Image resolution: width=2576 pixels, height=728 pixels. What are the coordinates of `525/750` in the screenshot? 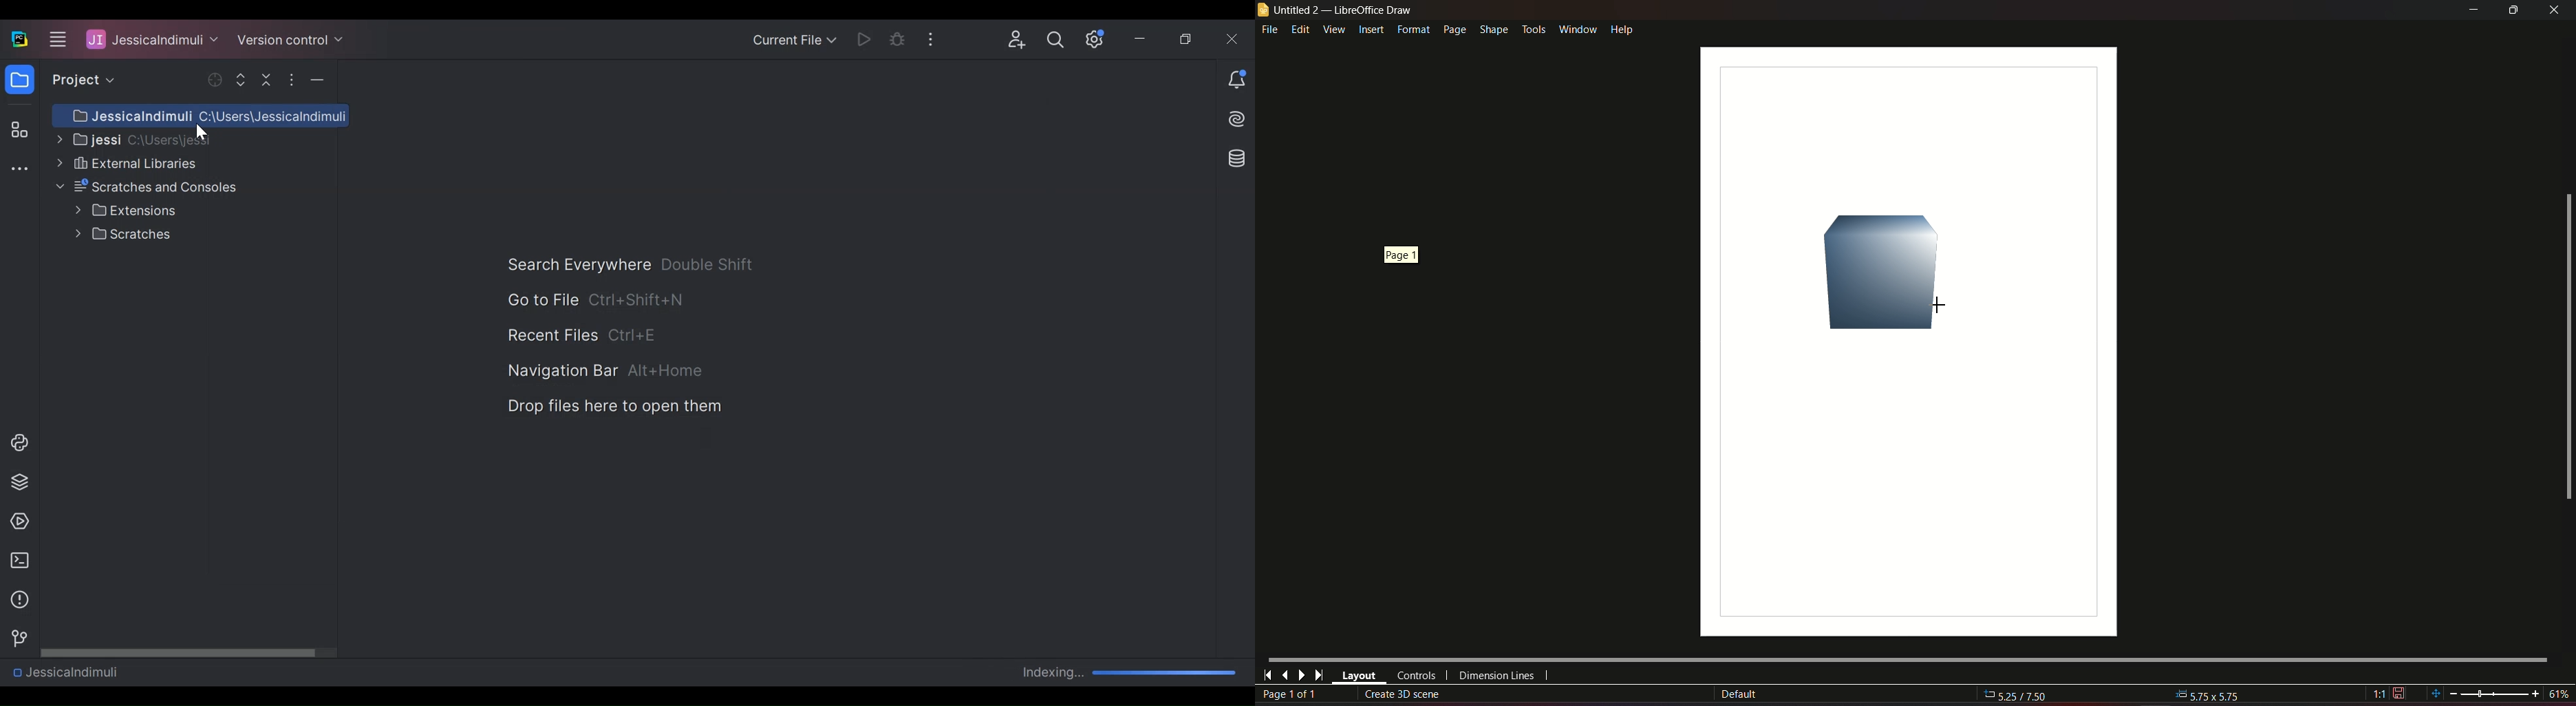 It's located at (2024, 696).